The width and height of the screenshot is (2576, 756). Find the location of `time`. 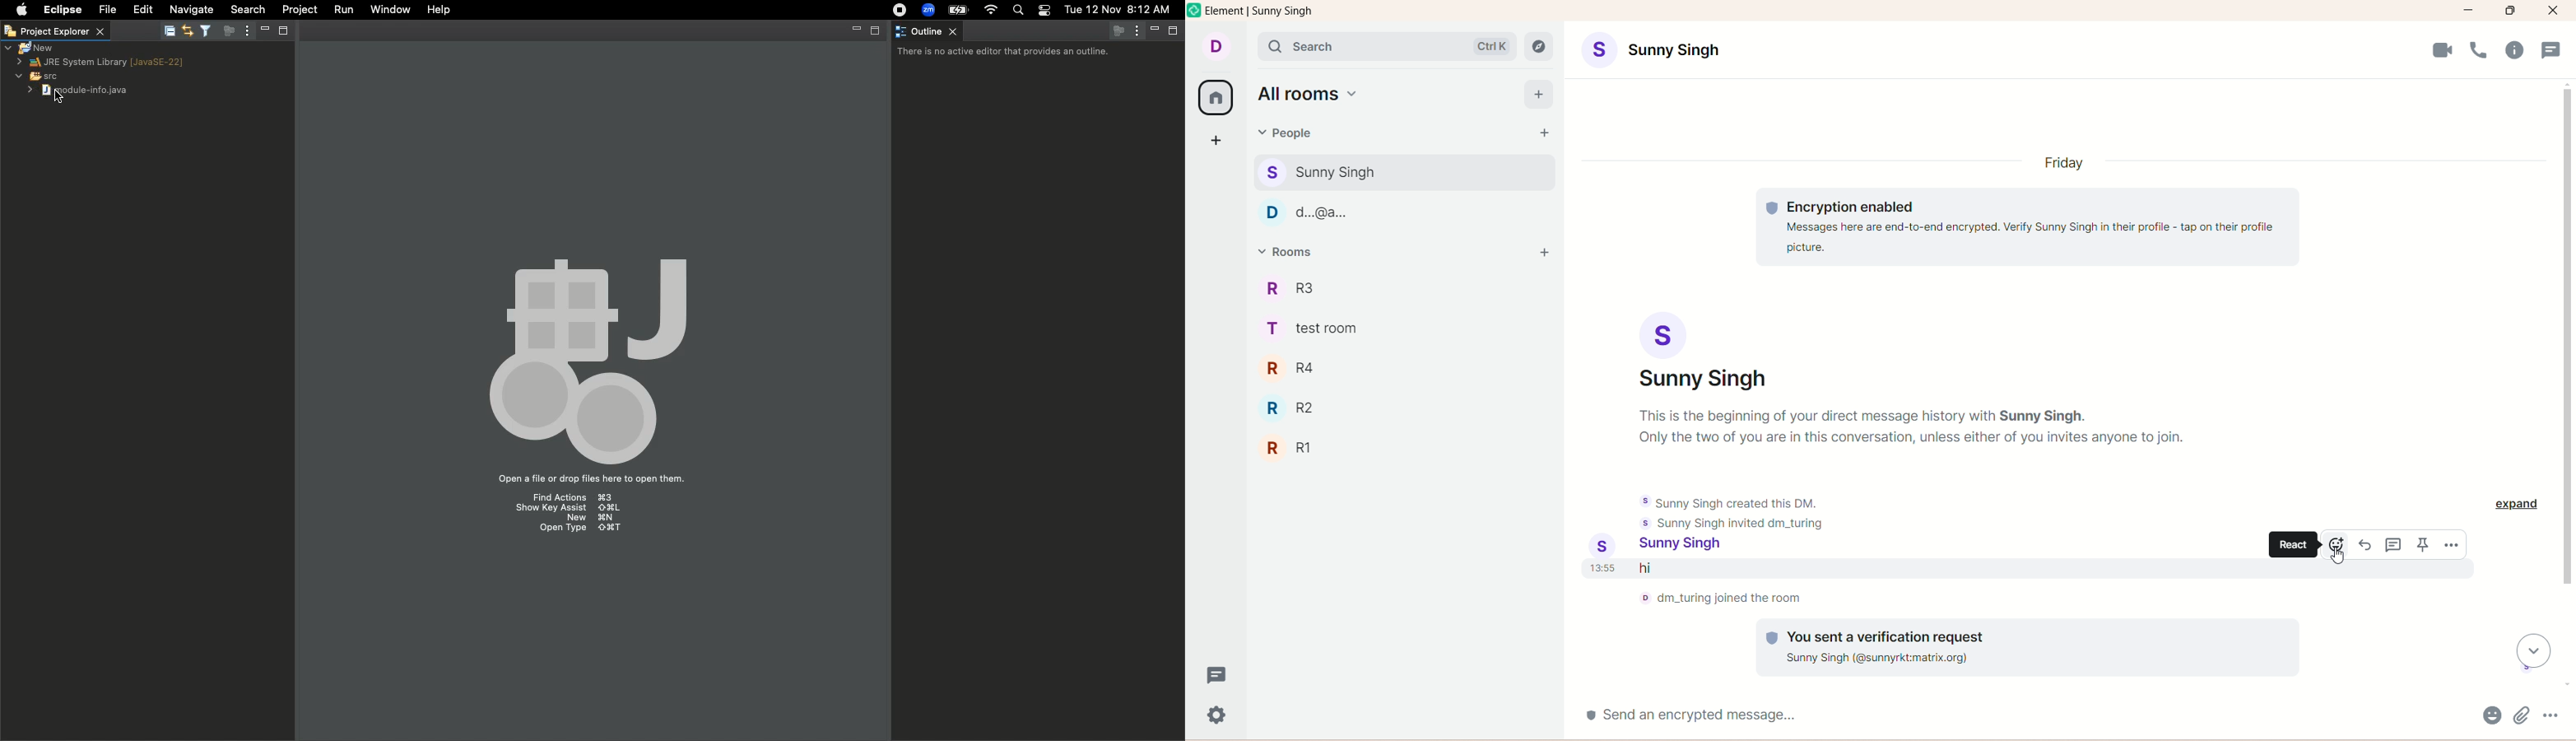

time is located at coordinates (1604, 568).